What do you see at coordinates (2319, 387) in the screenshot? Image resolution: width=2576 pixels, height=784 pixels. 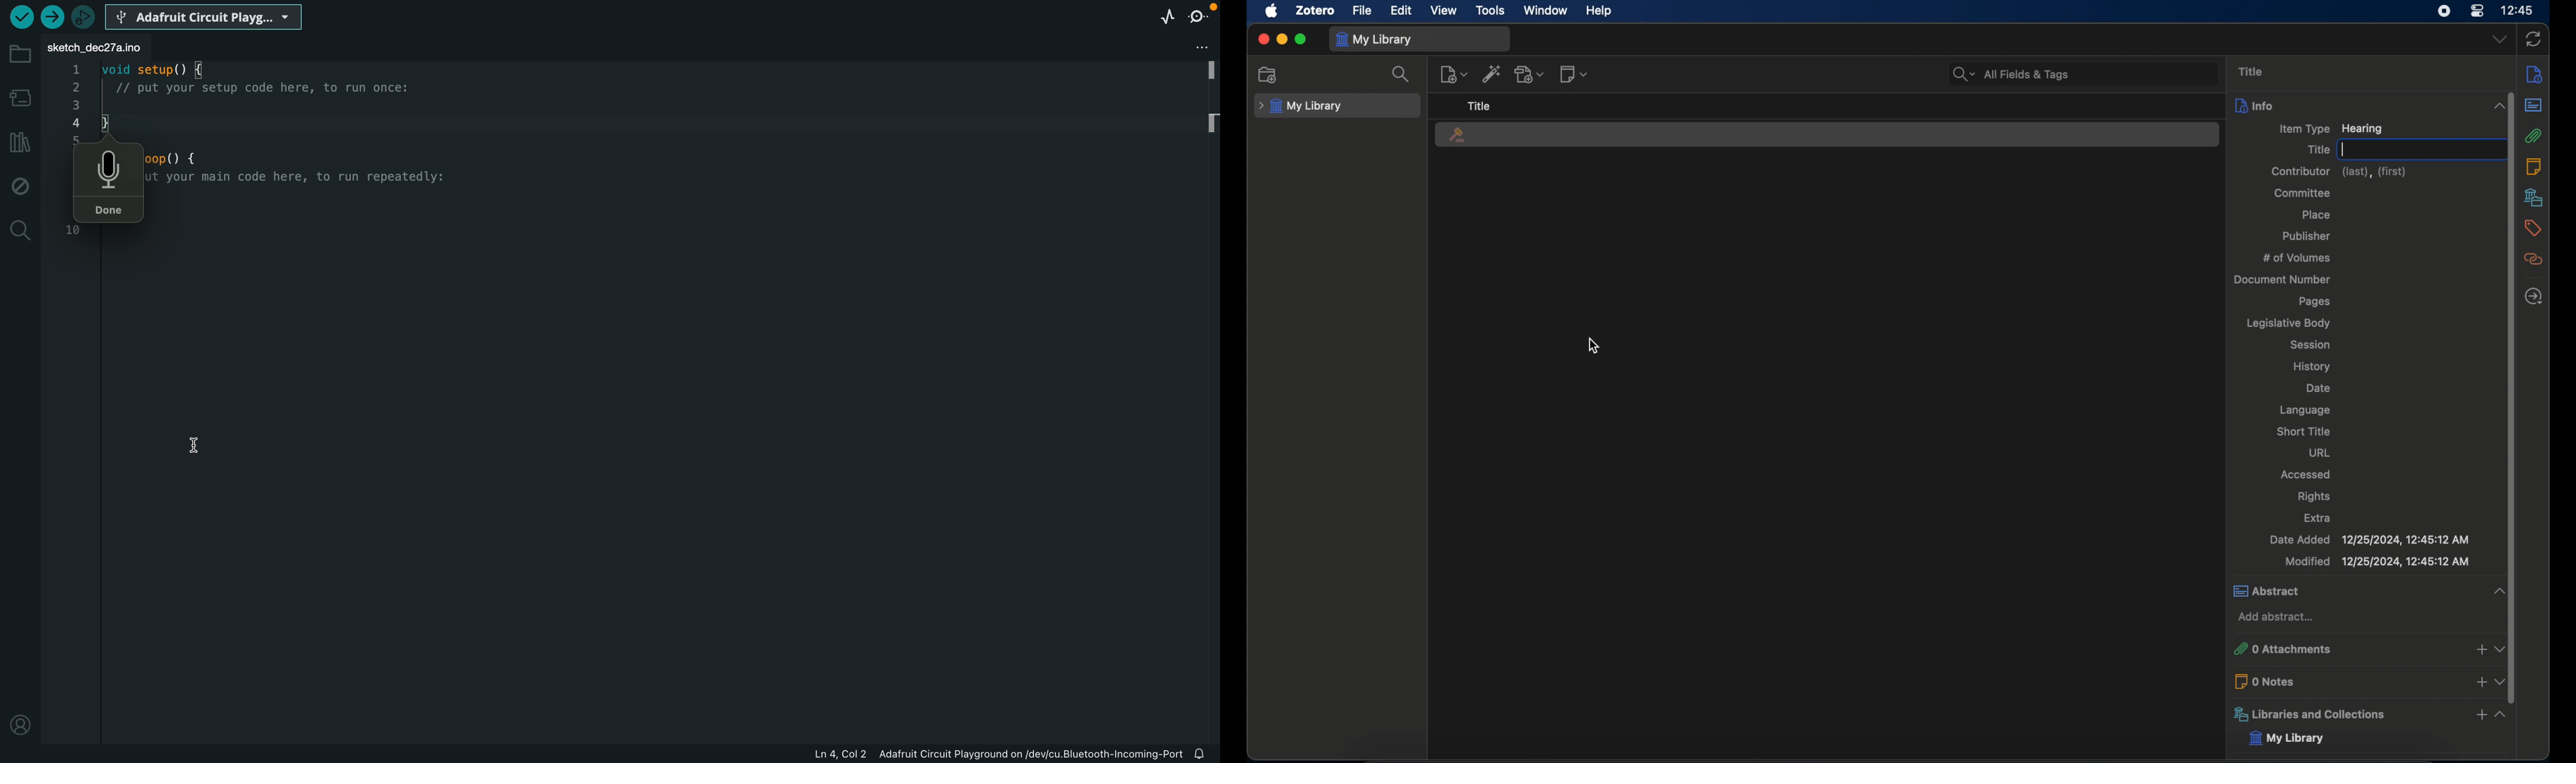 I see `date` at bounding box center [2319, 387].